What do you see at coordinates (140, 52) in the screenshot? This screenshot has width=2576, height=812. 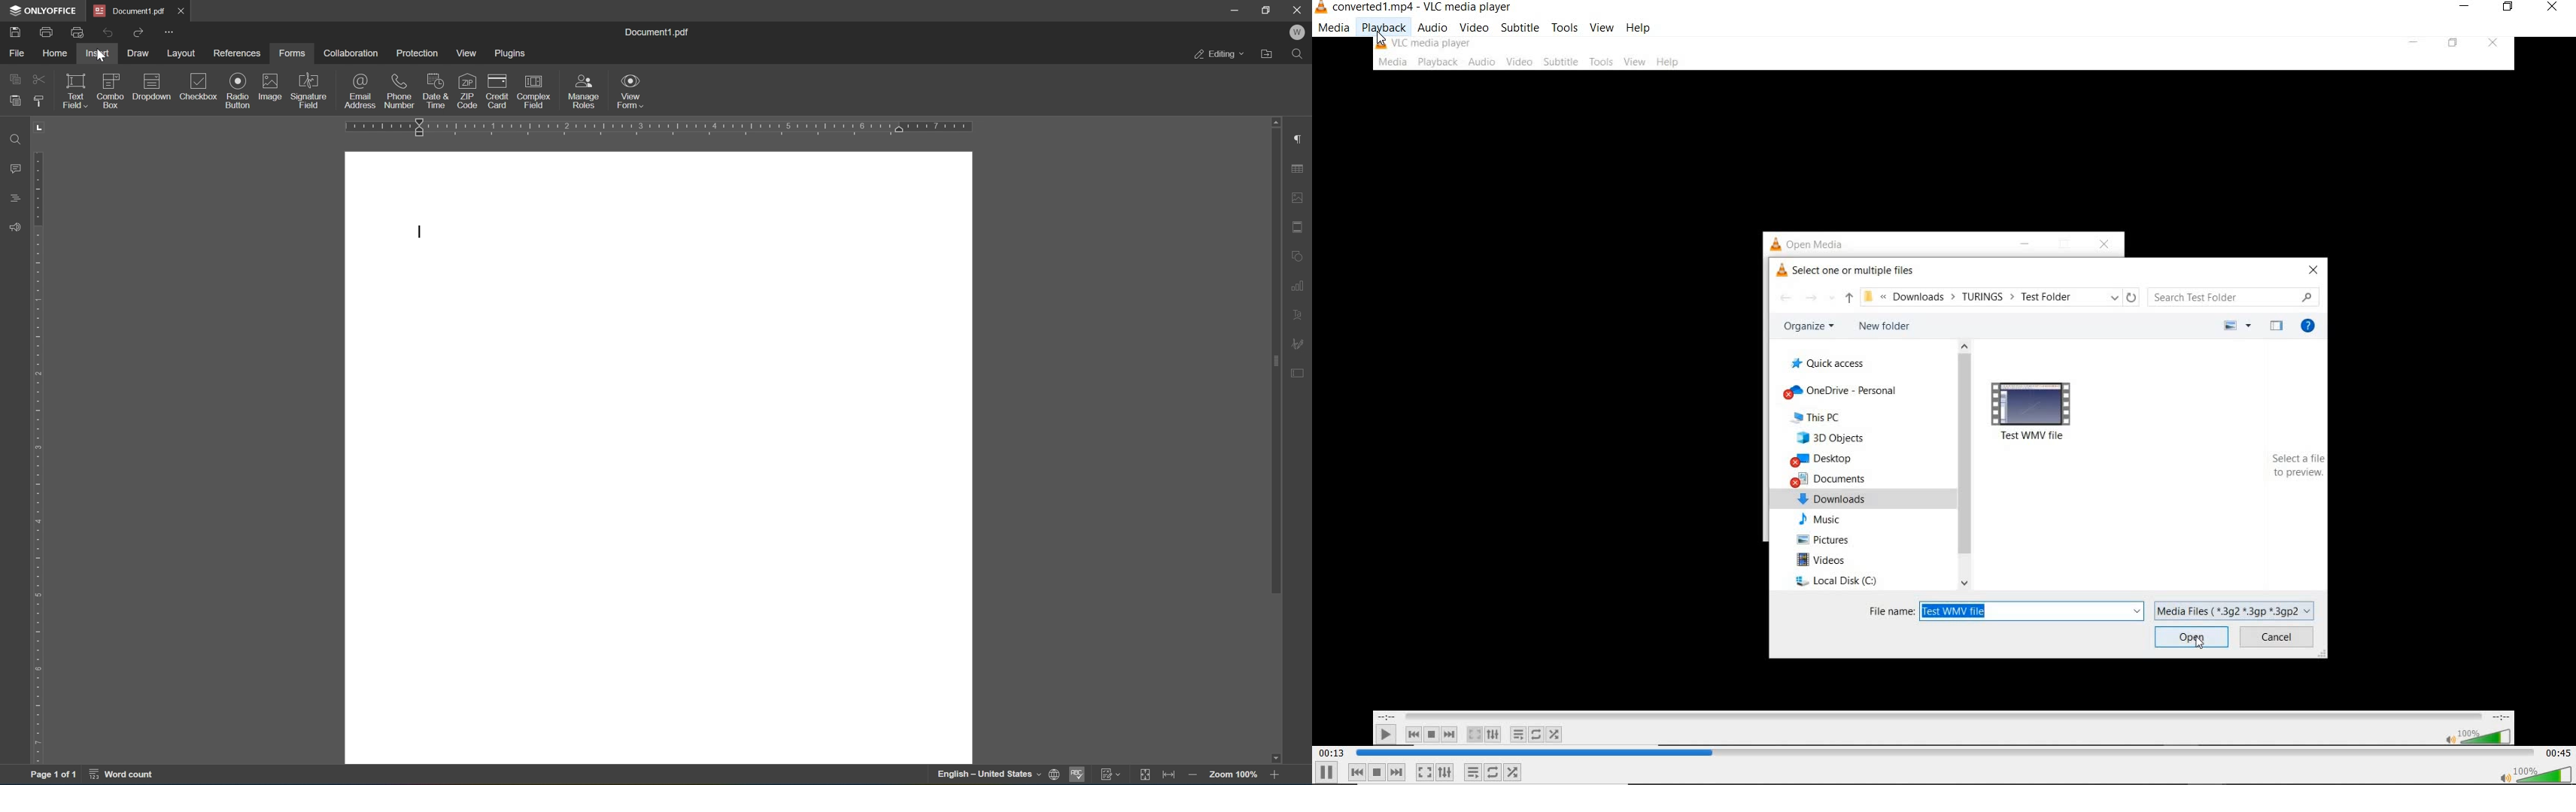 I see `draw` at bounding box center [140, 52].